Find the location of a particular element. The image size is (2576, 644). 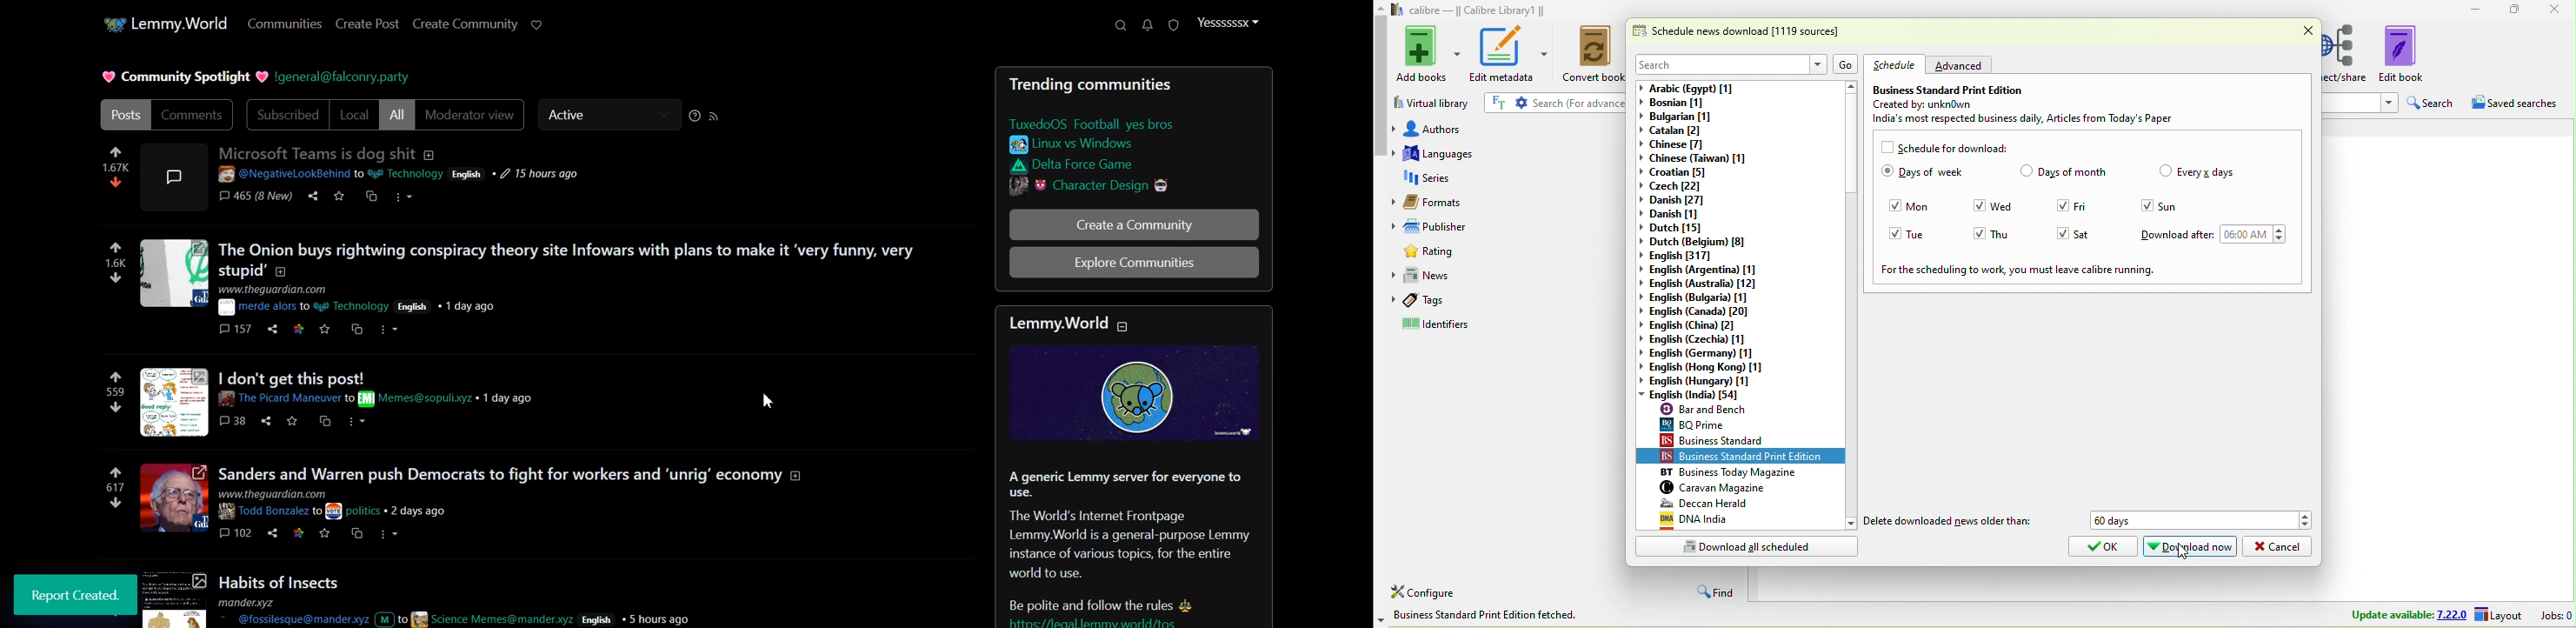

dislike is located at coordinates (116, 407).